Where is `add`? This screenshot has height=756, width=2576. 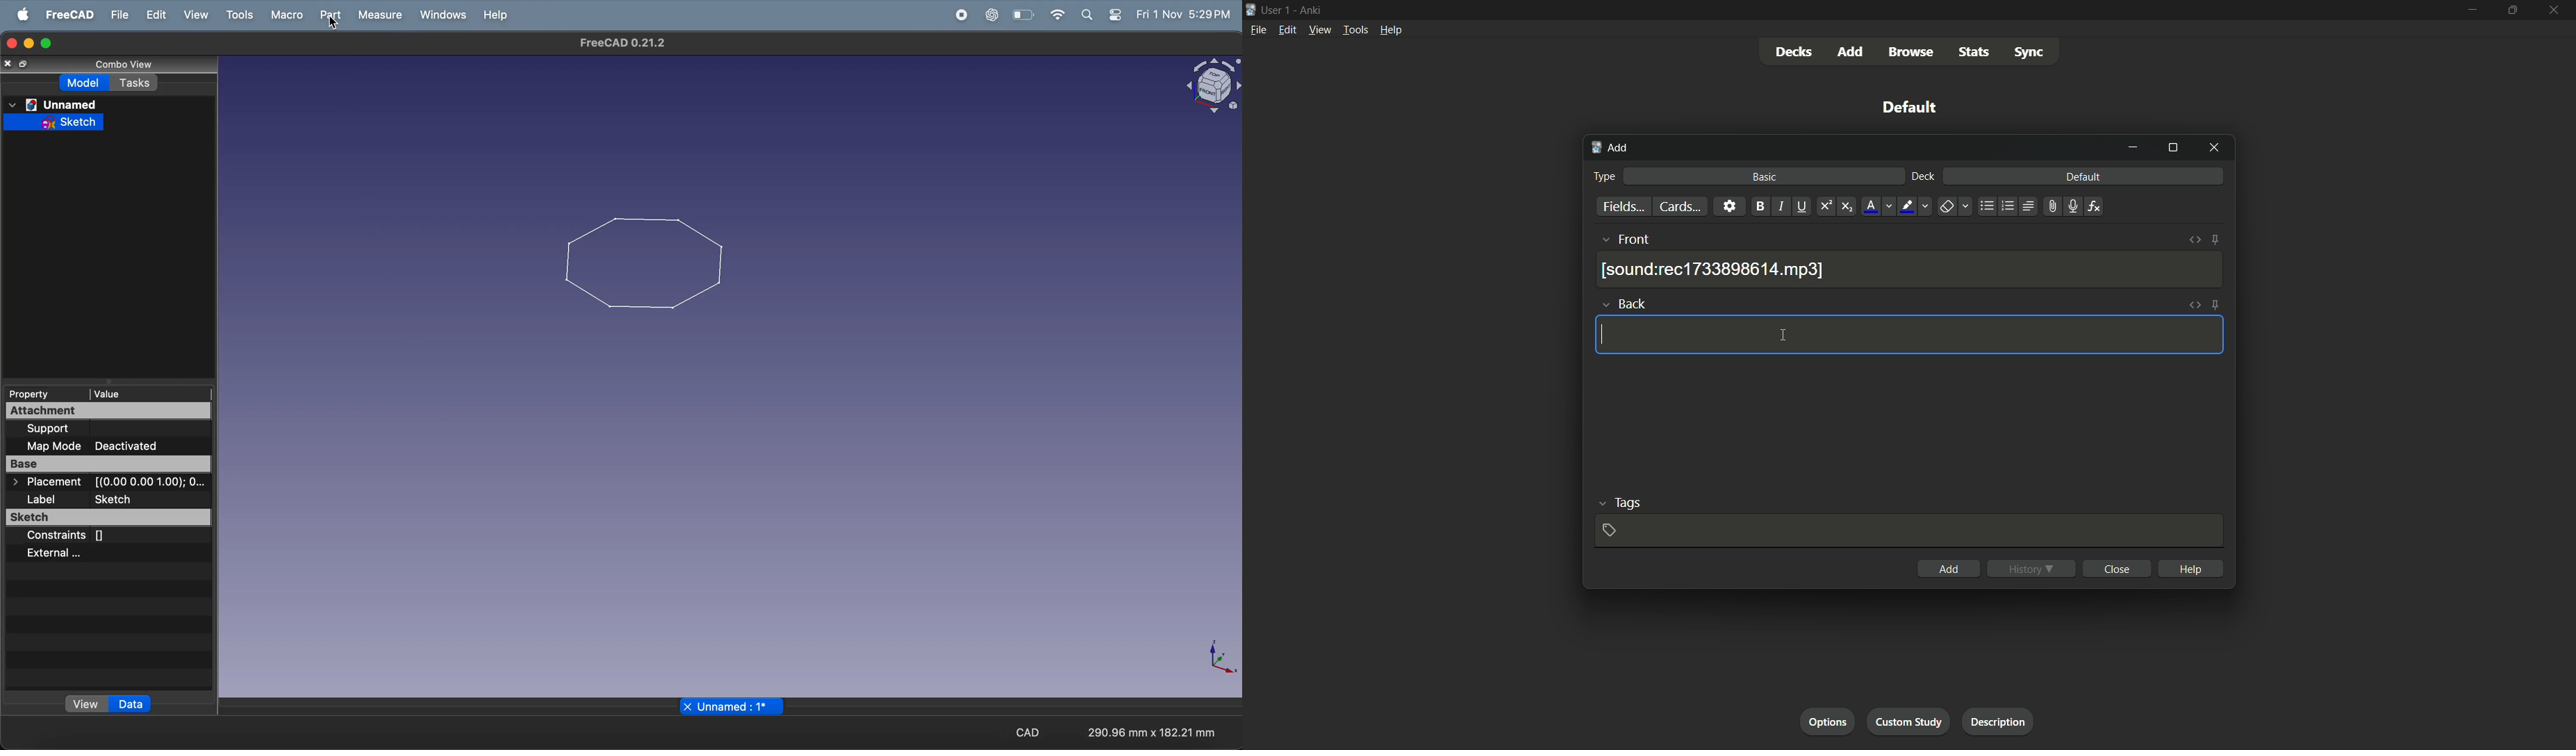 add is located at coordinates (1610, 149).